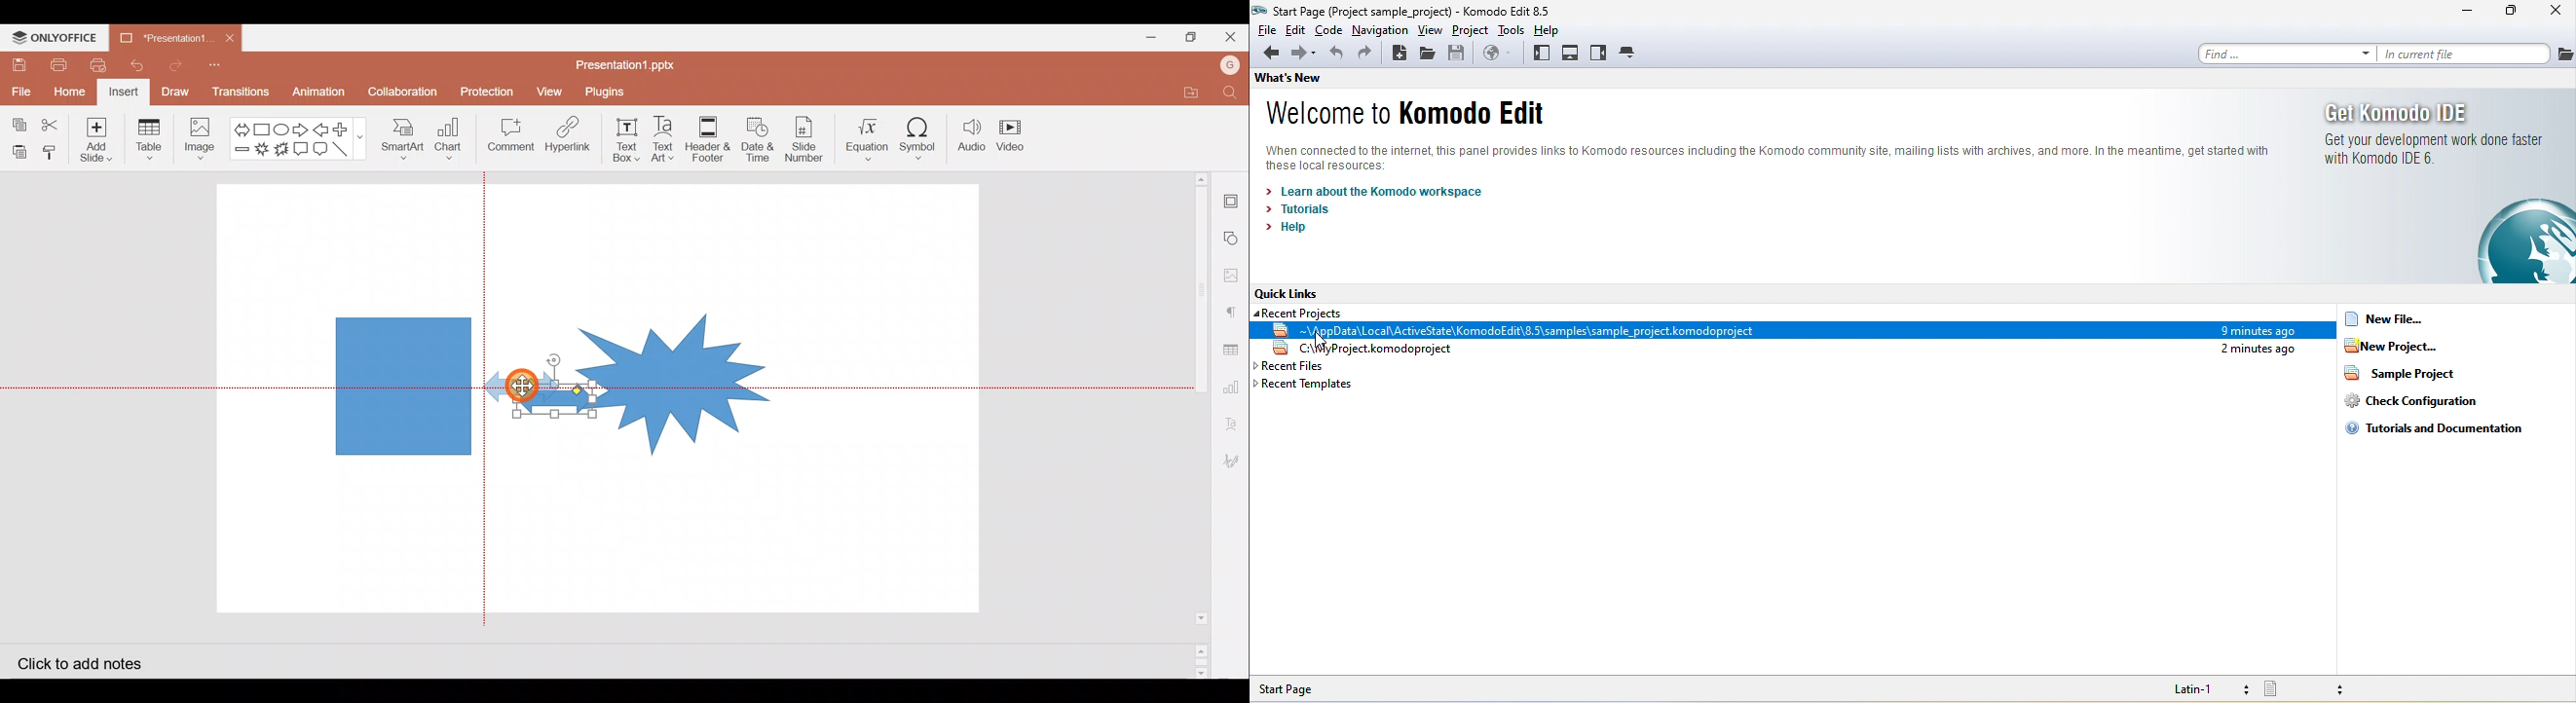 The image size is (2576, 728). What do you see at coordinates (323, 147) in the screenshot?
I see `Rounded Rectangular callout` at bounding box center [323, 147].